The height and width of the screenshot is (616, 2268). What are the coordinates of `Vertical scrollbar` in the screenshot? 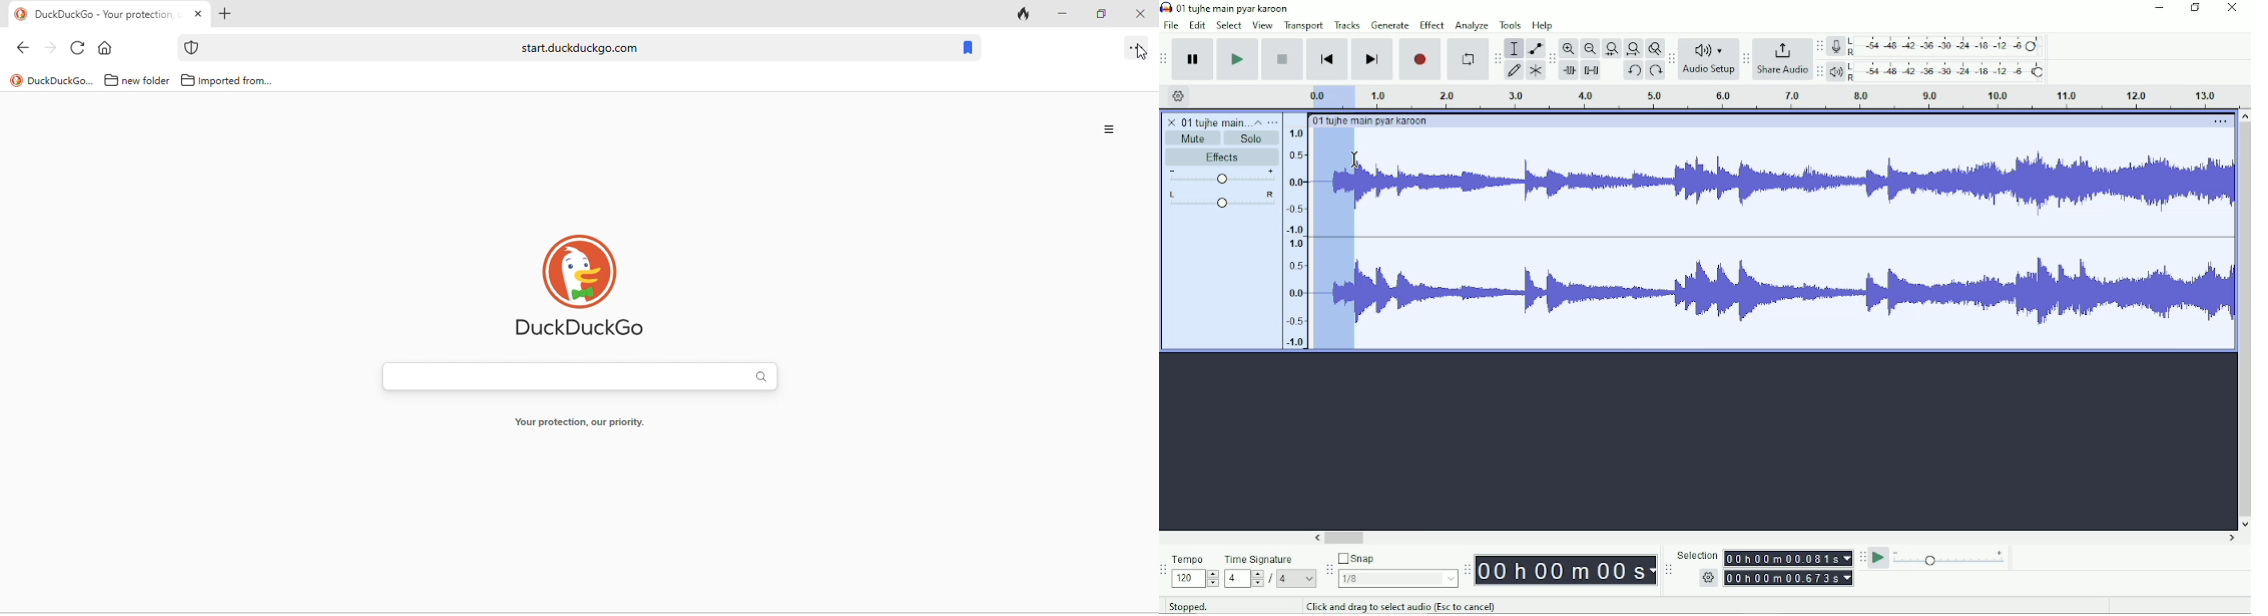 It's located at (2243, 320).